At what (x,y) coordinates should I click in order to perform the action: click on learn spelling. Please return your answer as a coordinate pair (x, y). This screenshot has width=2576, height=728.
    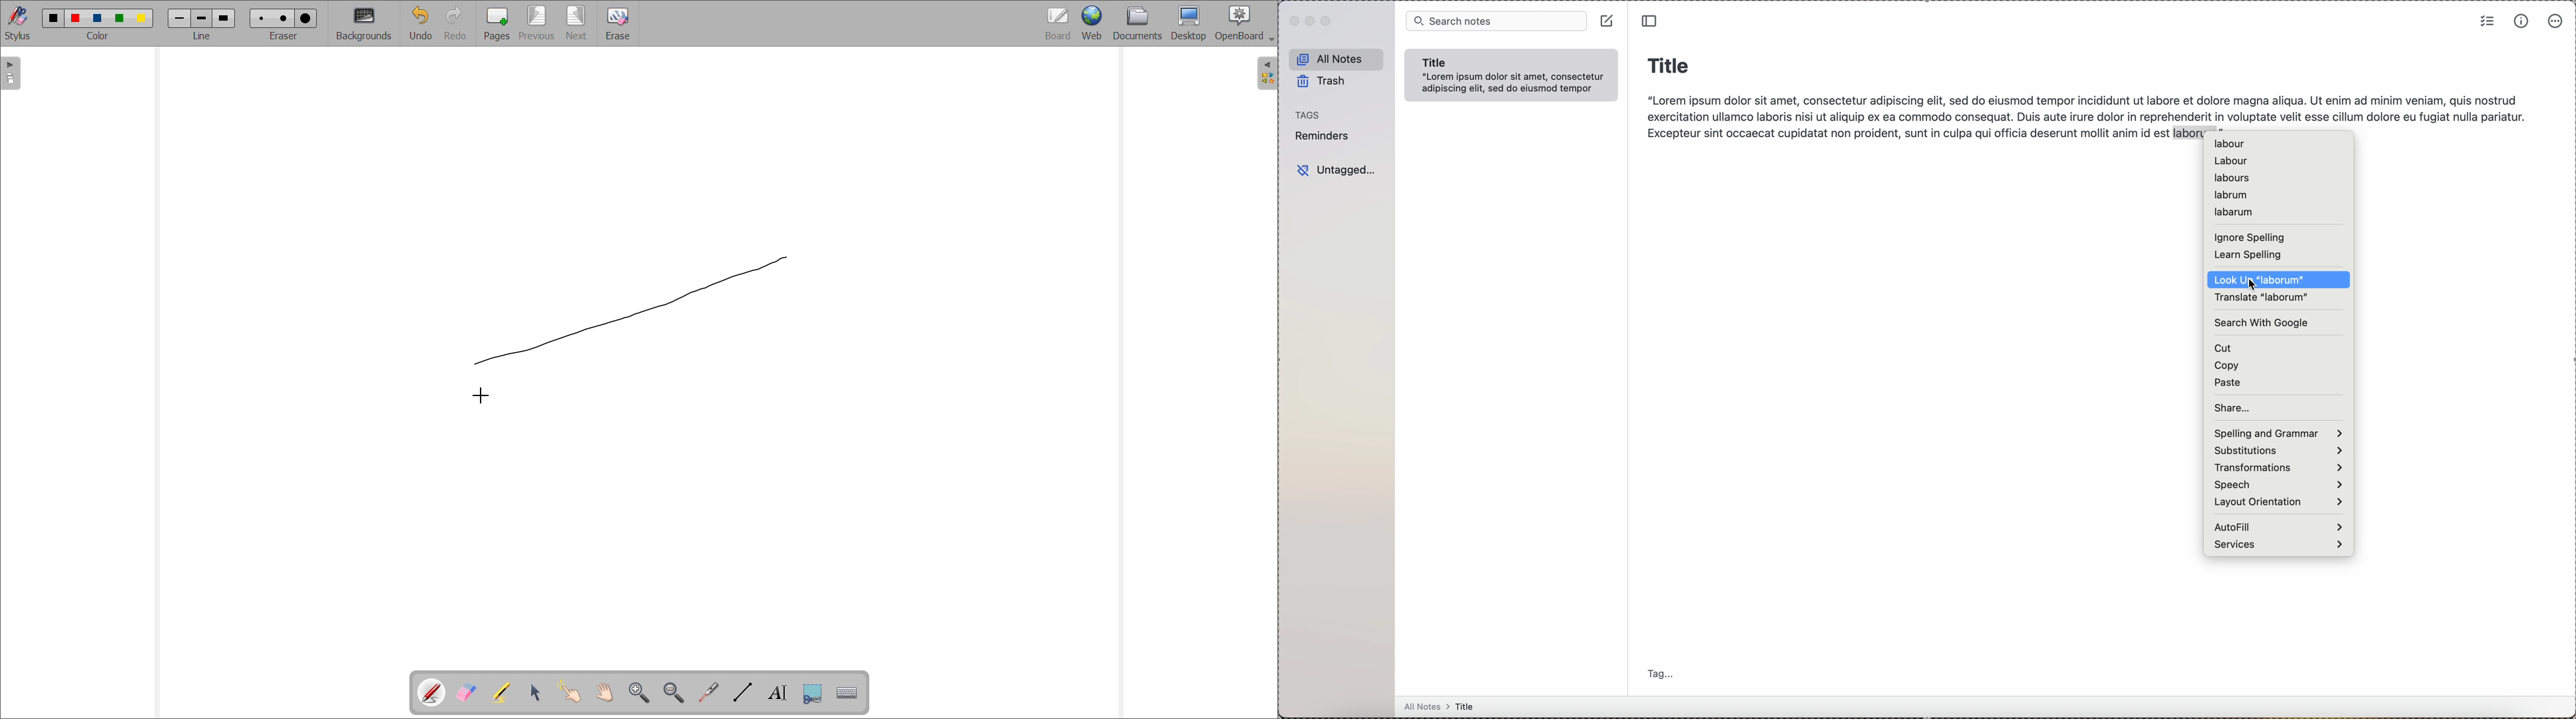
    Looking at the image, I should click on (2248, 255).